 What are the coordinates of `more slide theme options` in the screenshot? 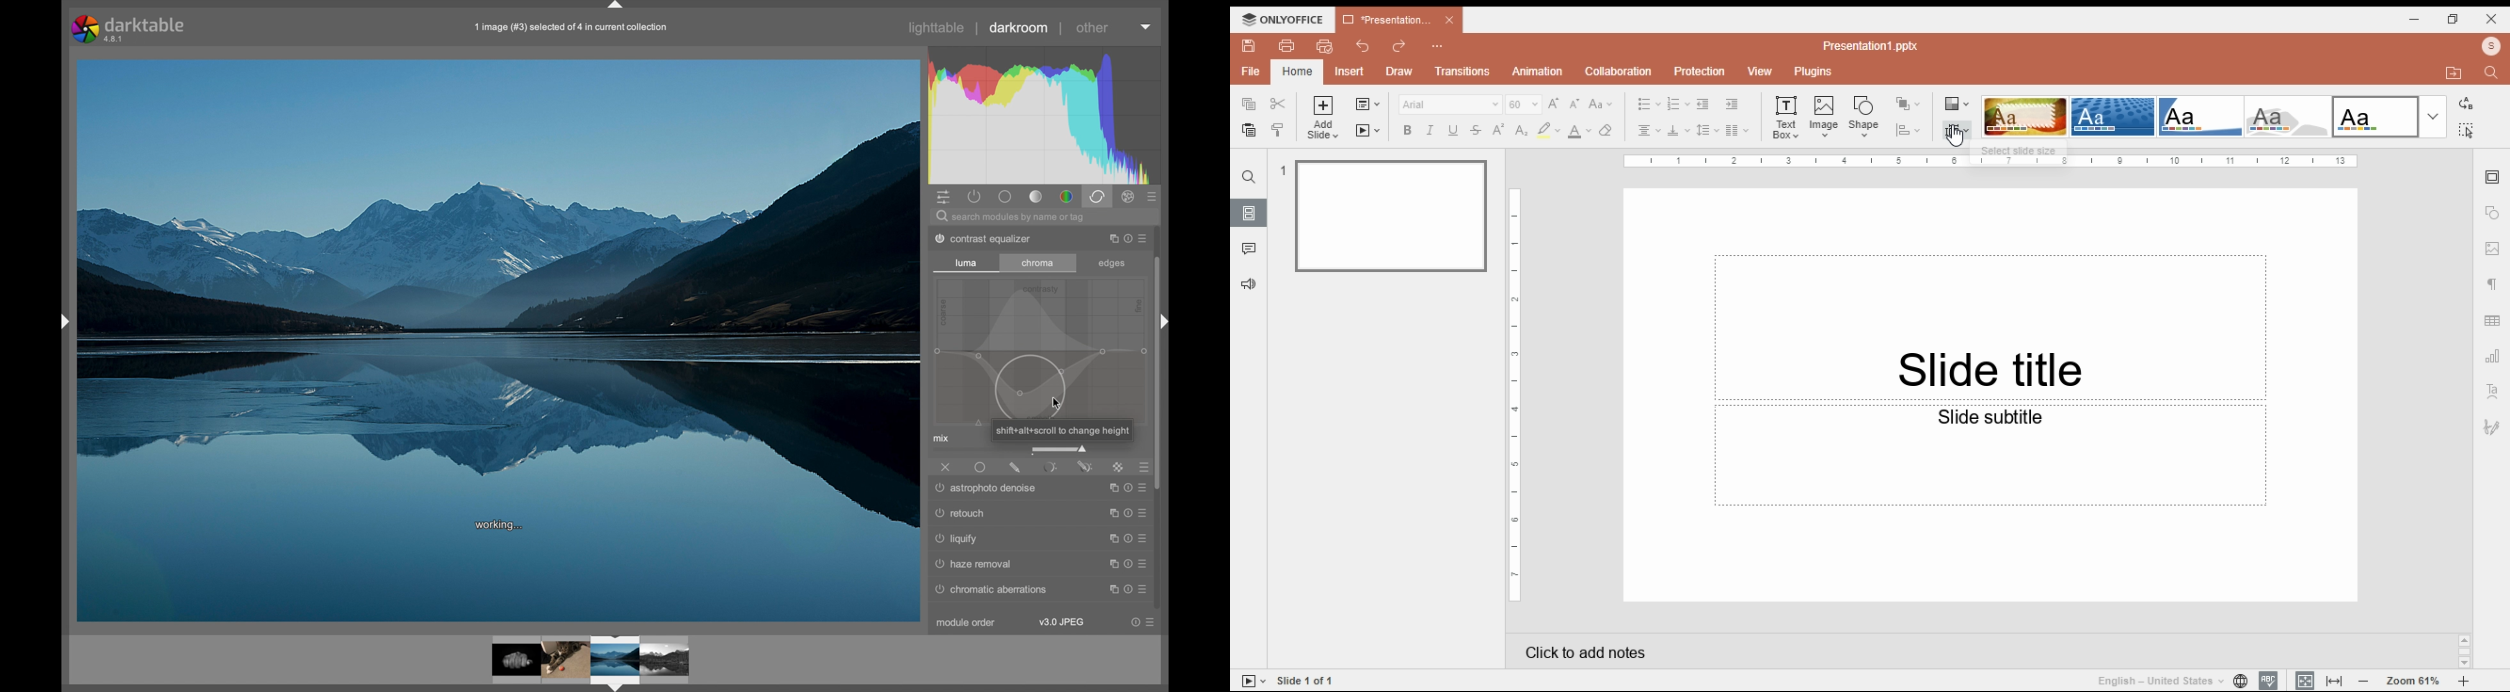 It's located at (2433, 117).